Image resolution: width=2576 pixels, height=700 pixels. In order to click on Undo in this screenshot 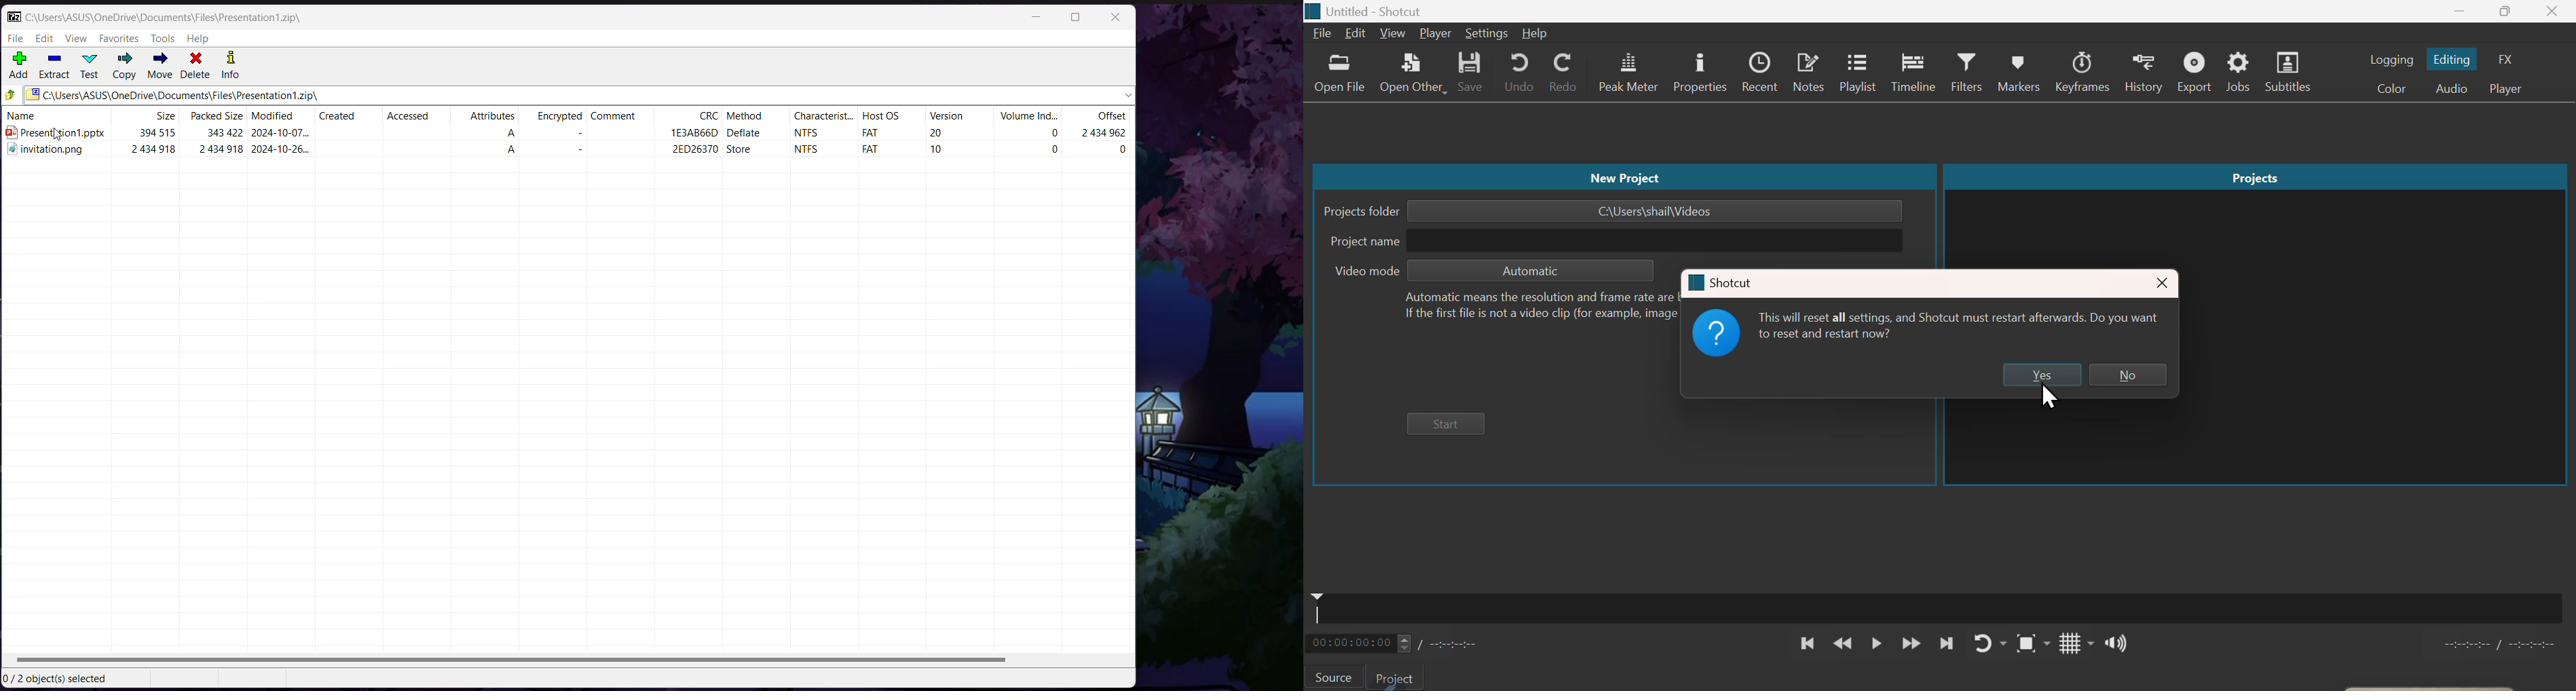, I will do `click(1520, 75)`.